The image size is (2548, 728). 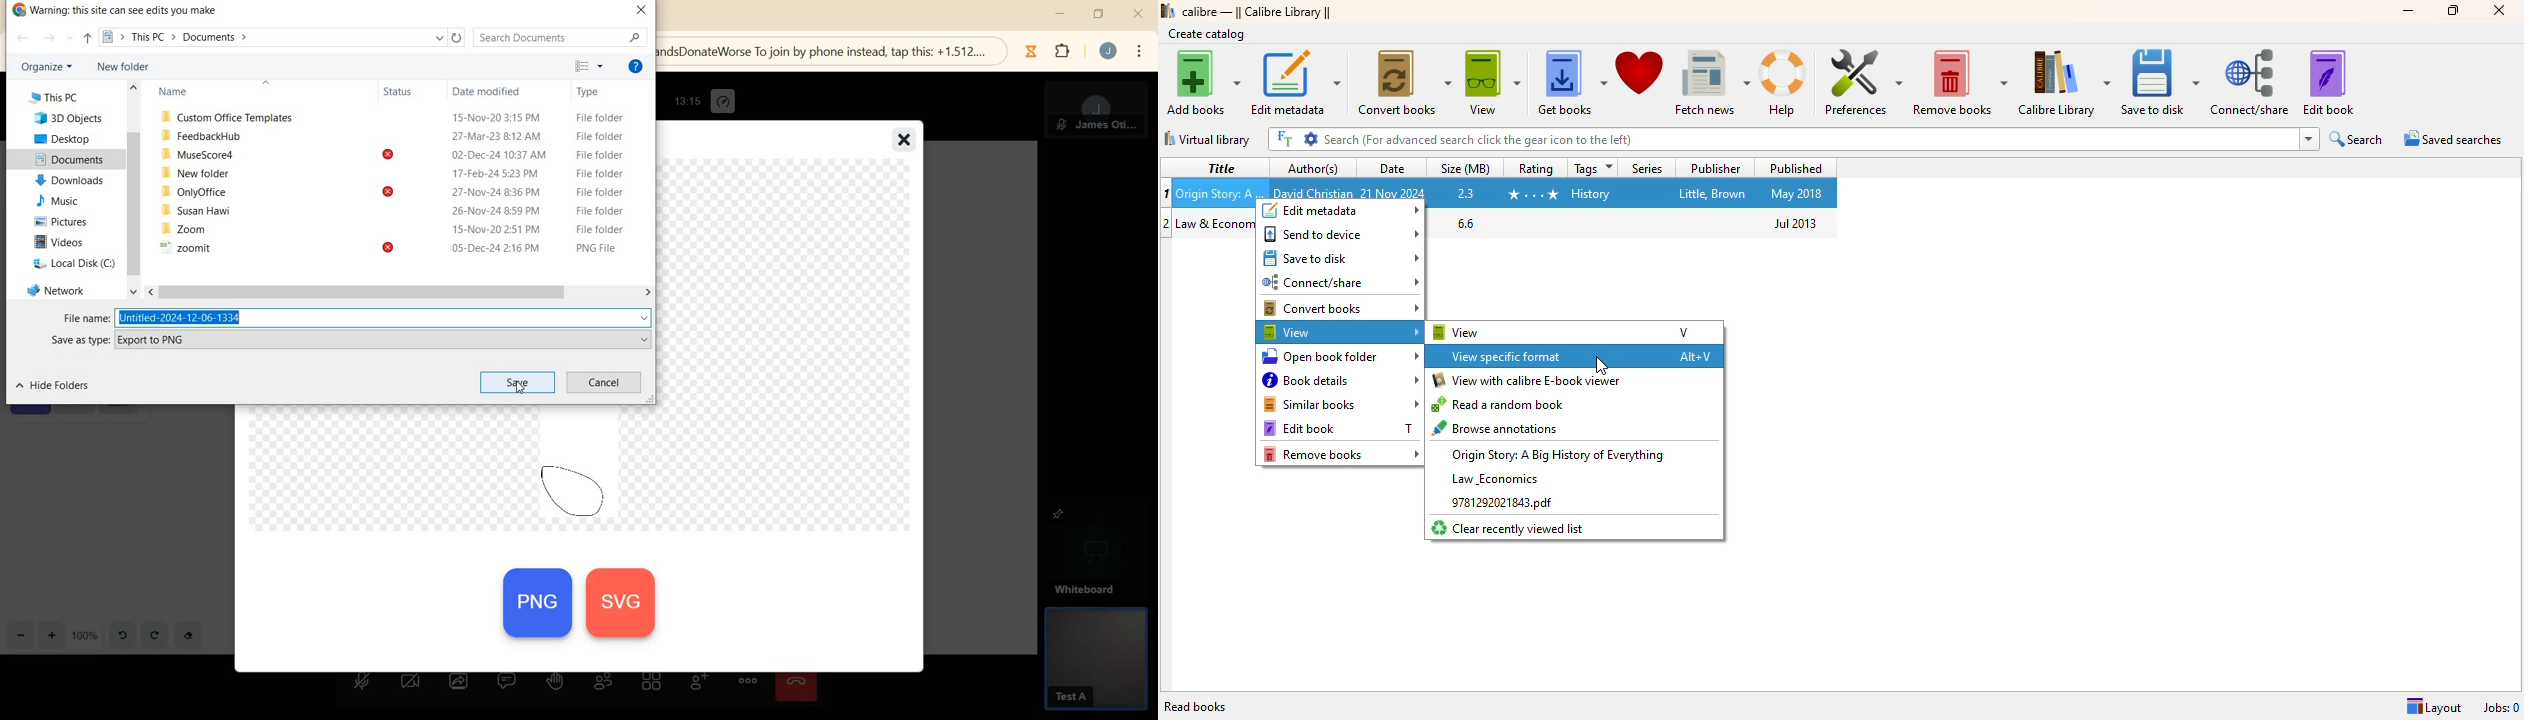 What do you see at coordinates (1593, 168) in the screenshot?
I see `tags` at bounding box center [1593, 168].